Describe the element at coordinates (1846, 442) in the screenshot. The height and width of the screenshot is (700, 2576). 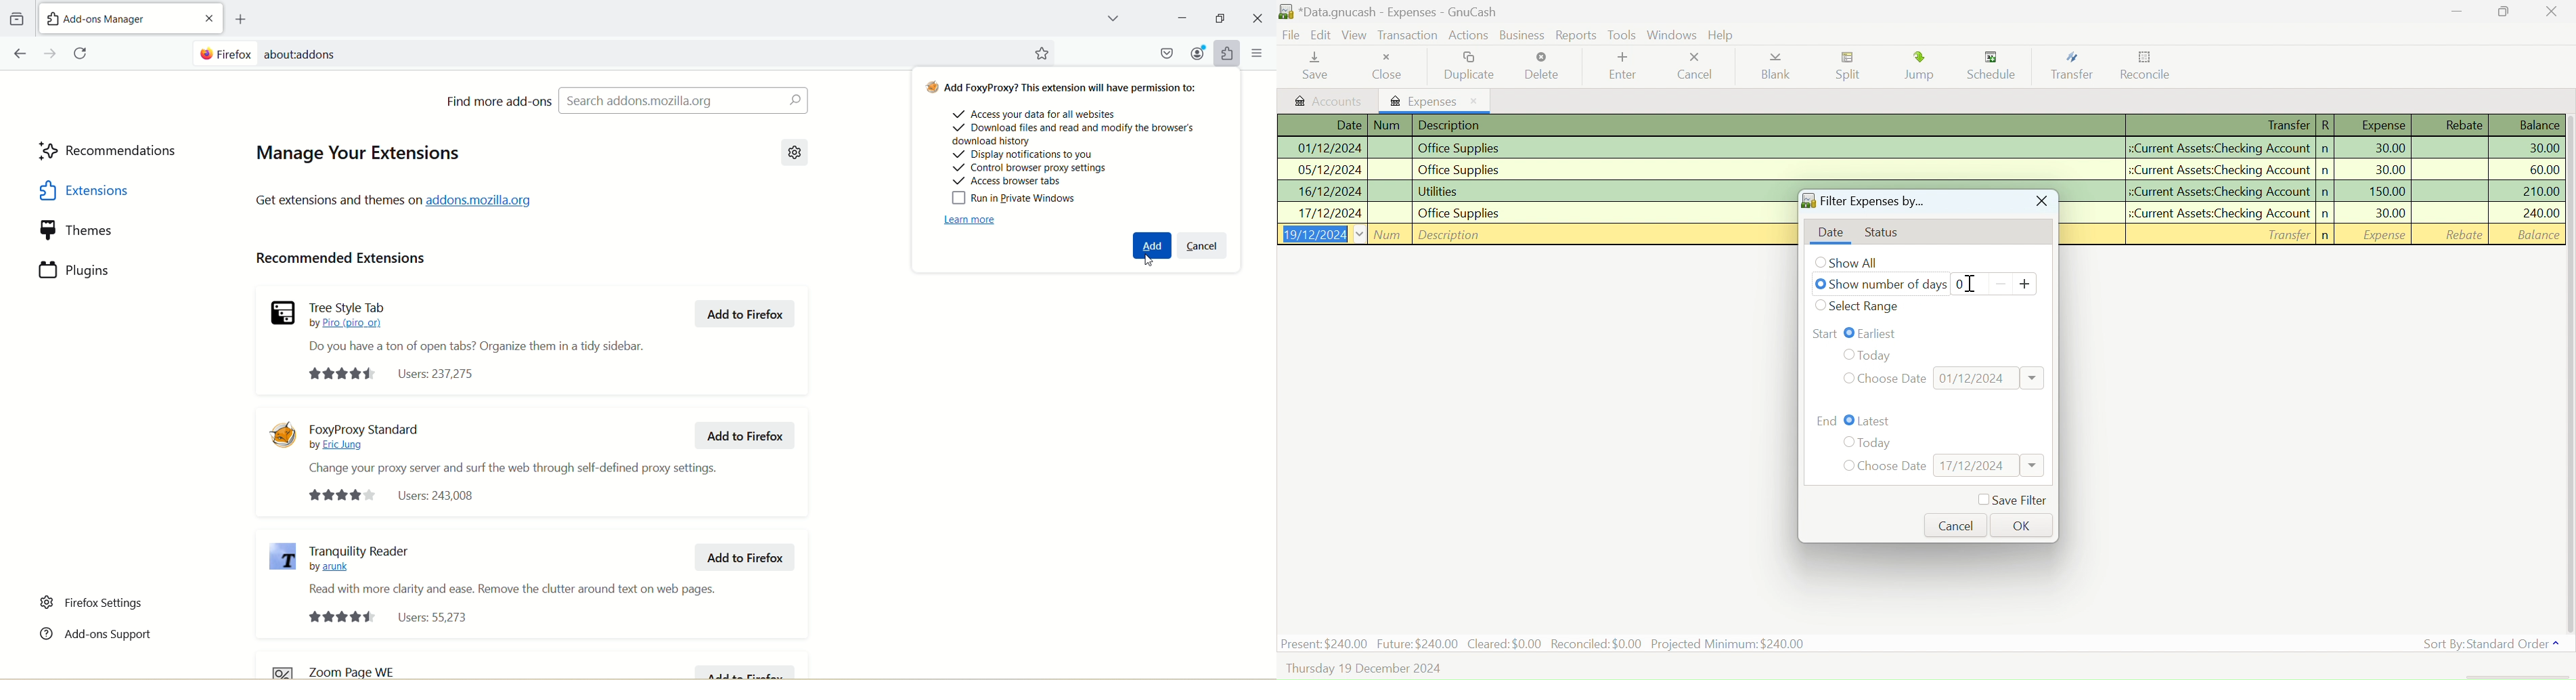
I see `Checkbox` at that location.